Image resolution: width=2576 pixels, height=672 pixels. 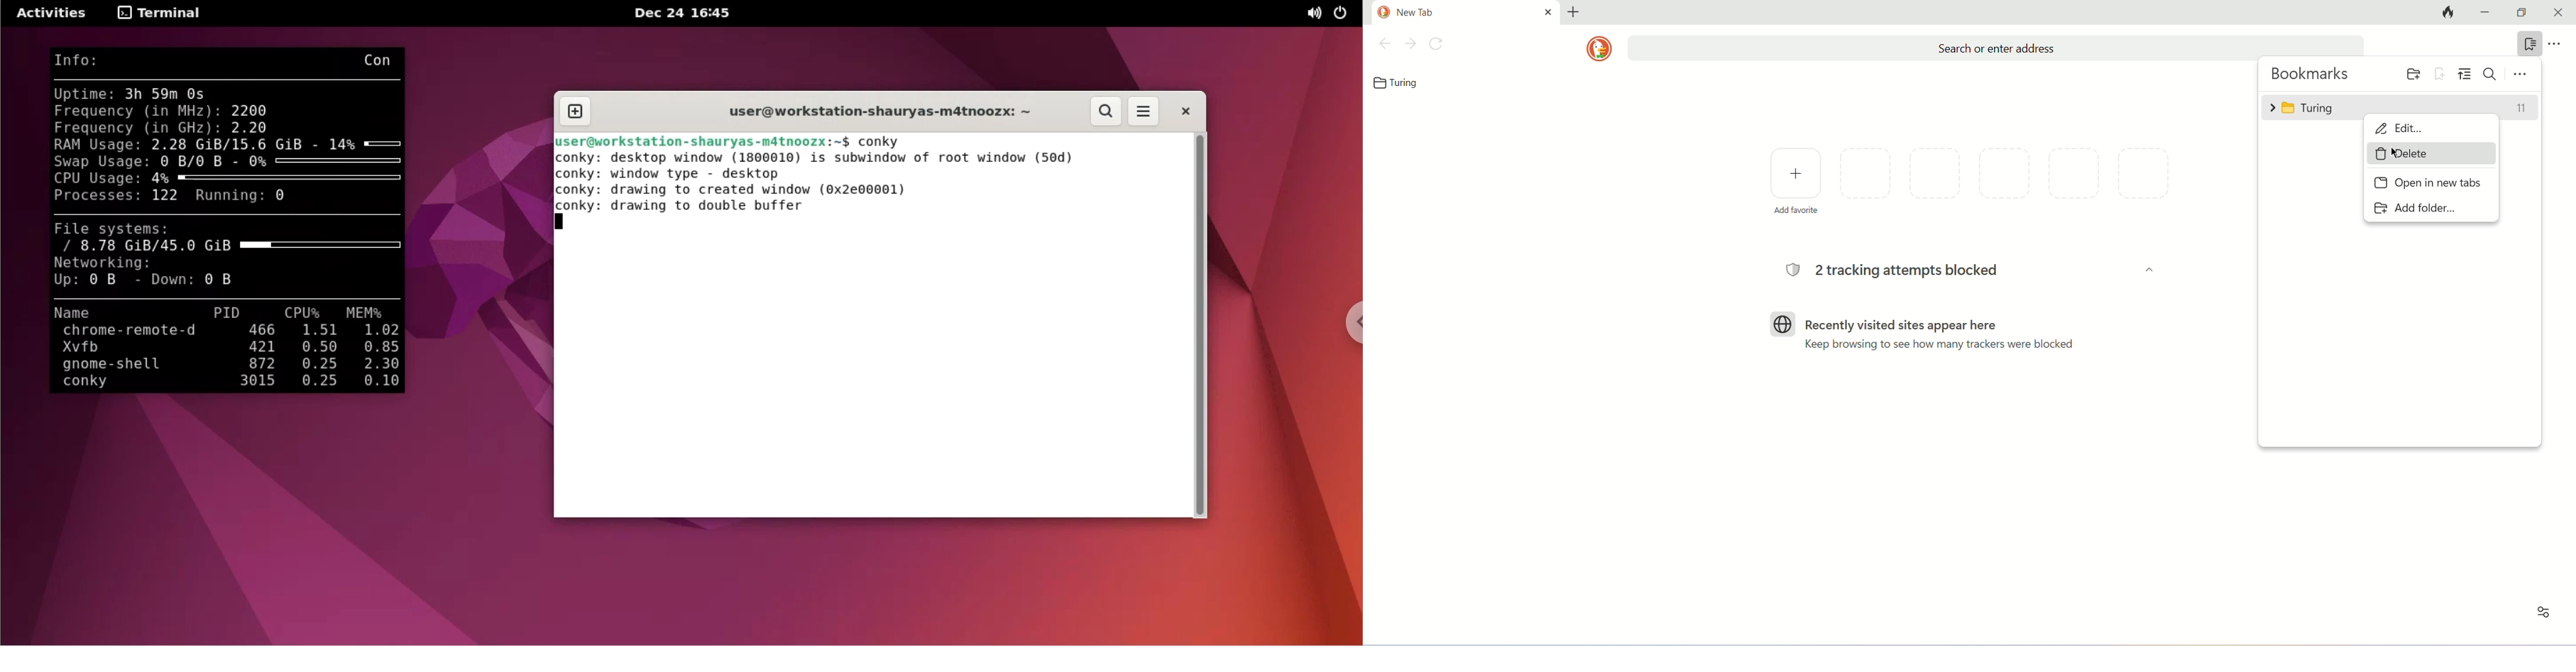 What do you see at coordinates (1400, 83) in the screenshot?
I see `bookmark` at bounding box center [1400, 83].